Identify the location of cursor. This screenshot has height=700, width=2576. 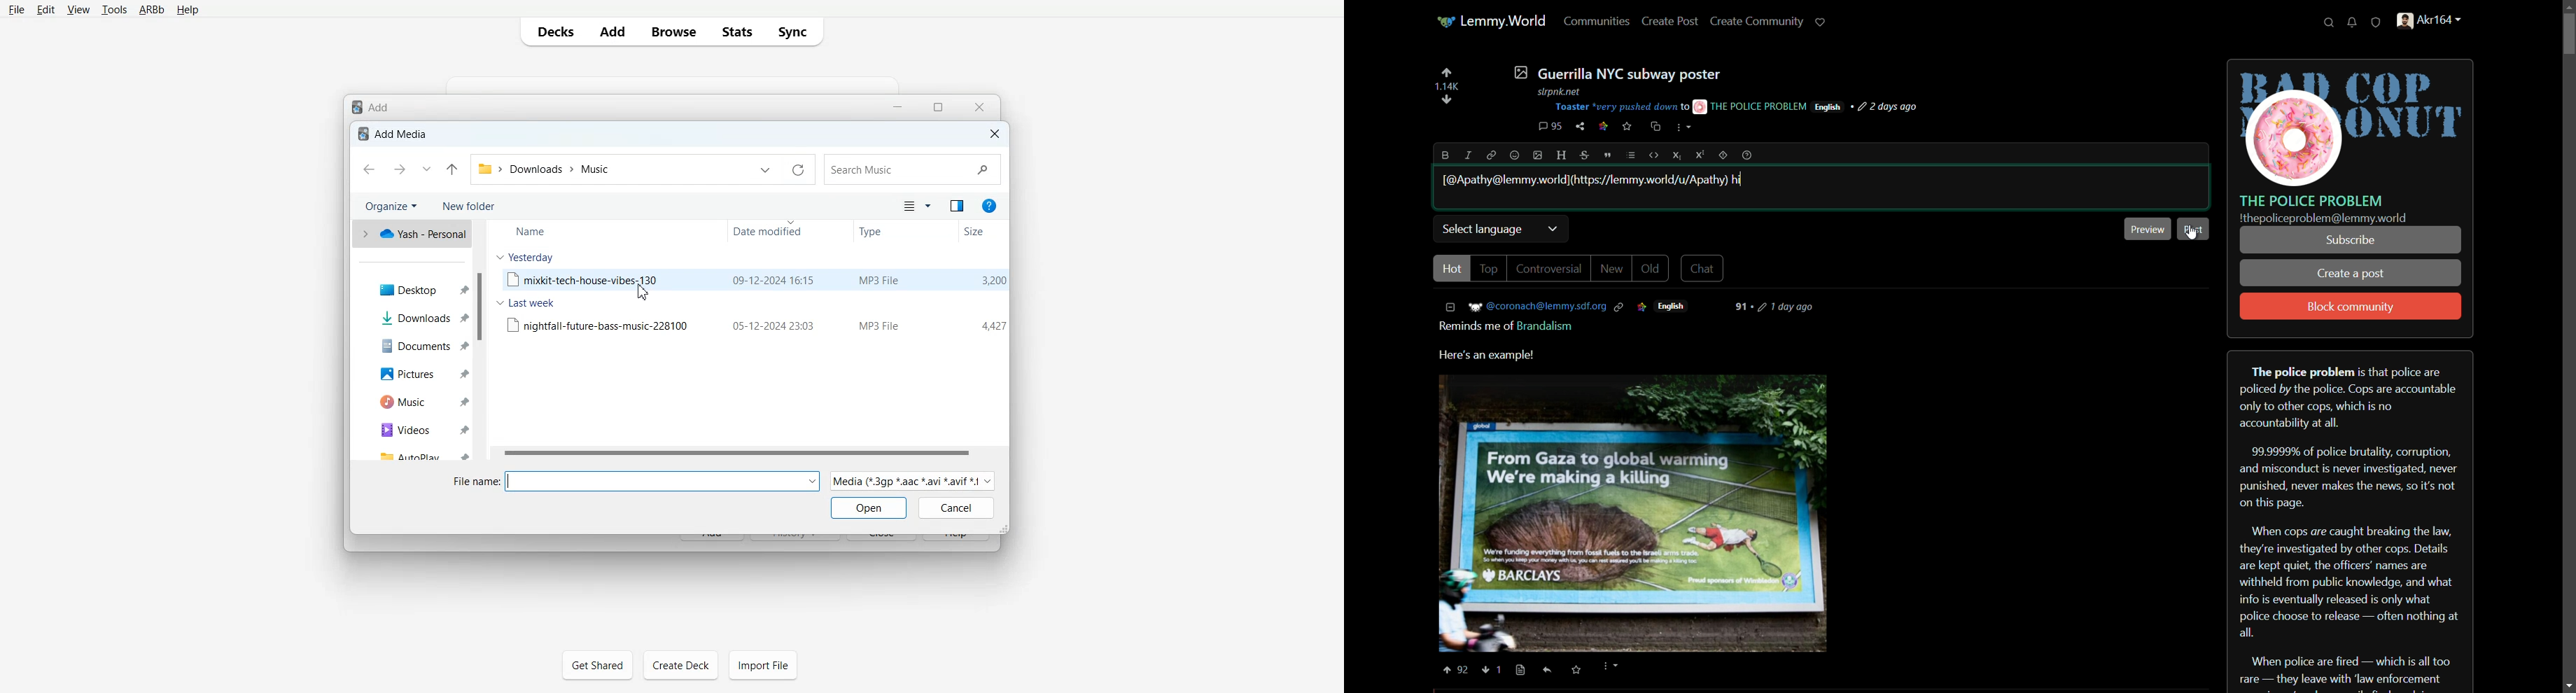
(2192, 233).